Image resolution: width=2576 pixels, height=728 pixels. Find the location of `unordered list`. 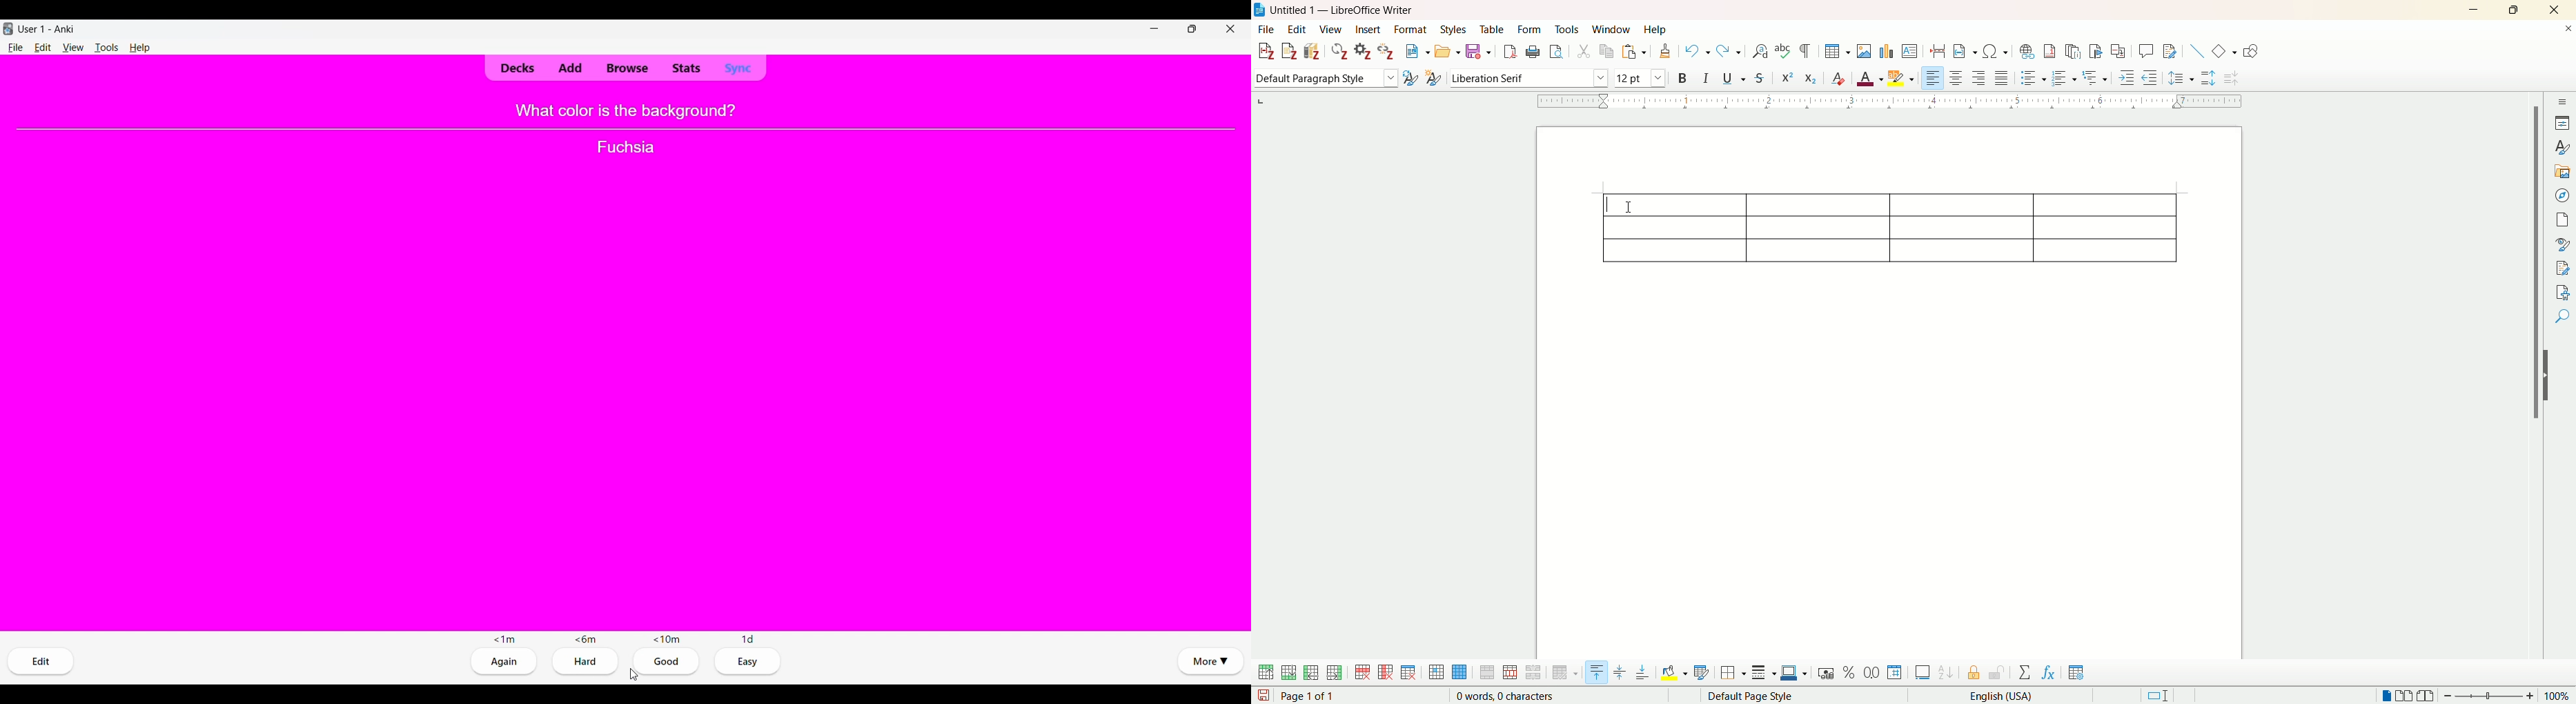

unordered list is located at coordinates (2034, 78).